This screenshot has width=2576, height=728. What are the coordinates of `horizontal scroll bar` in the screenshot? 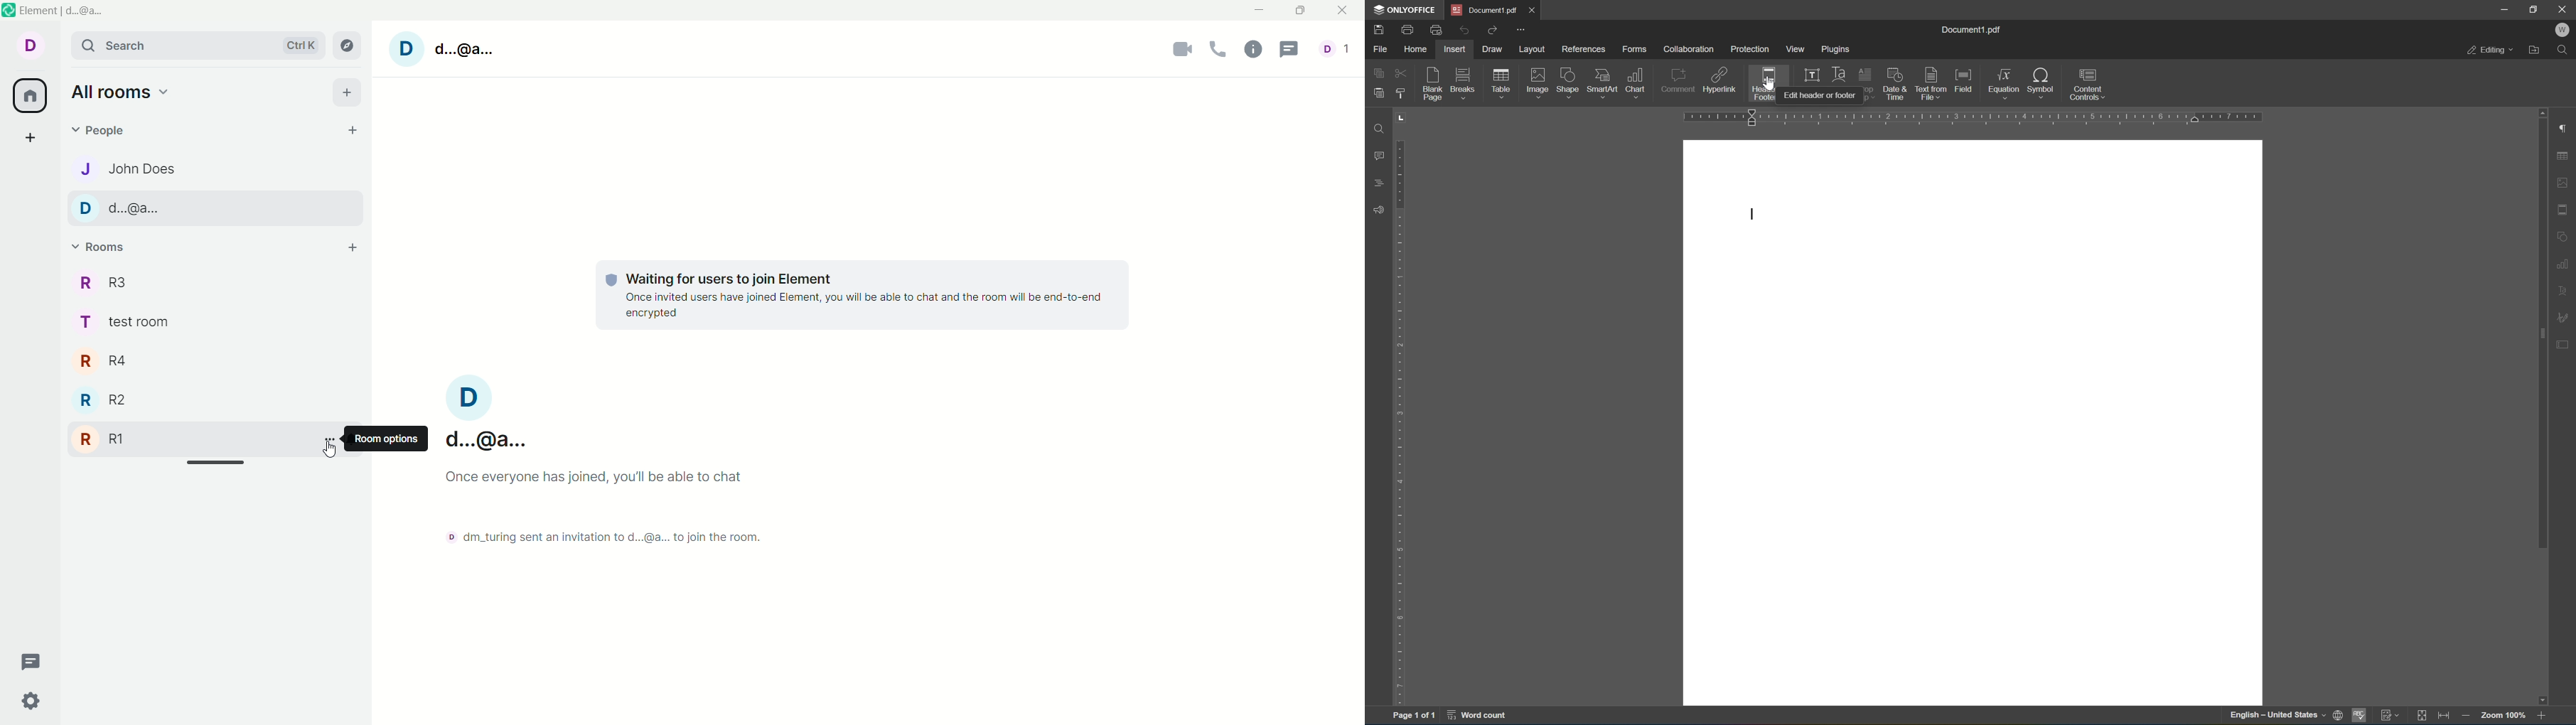 It's located at (221, 463).